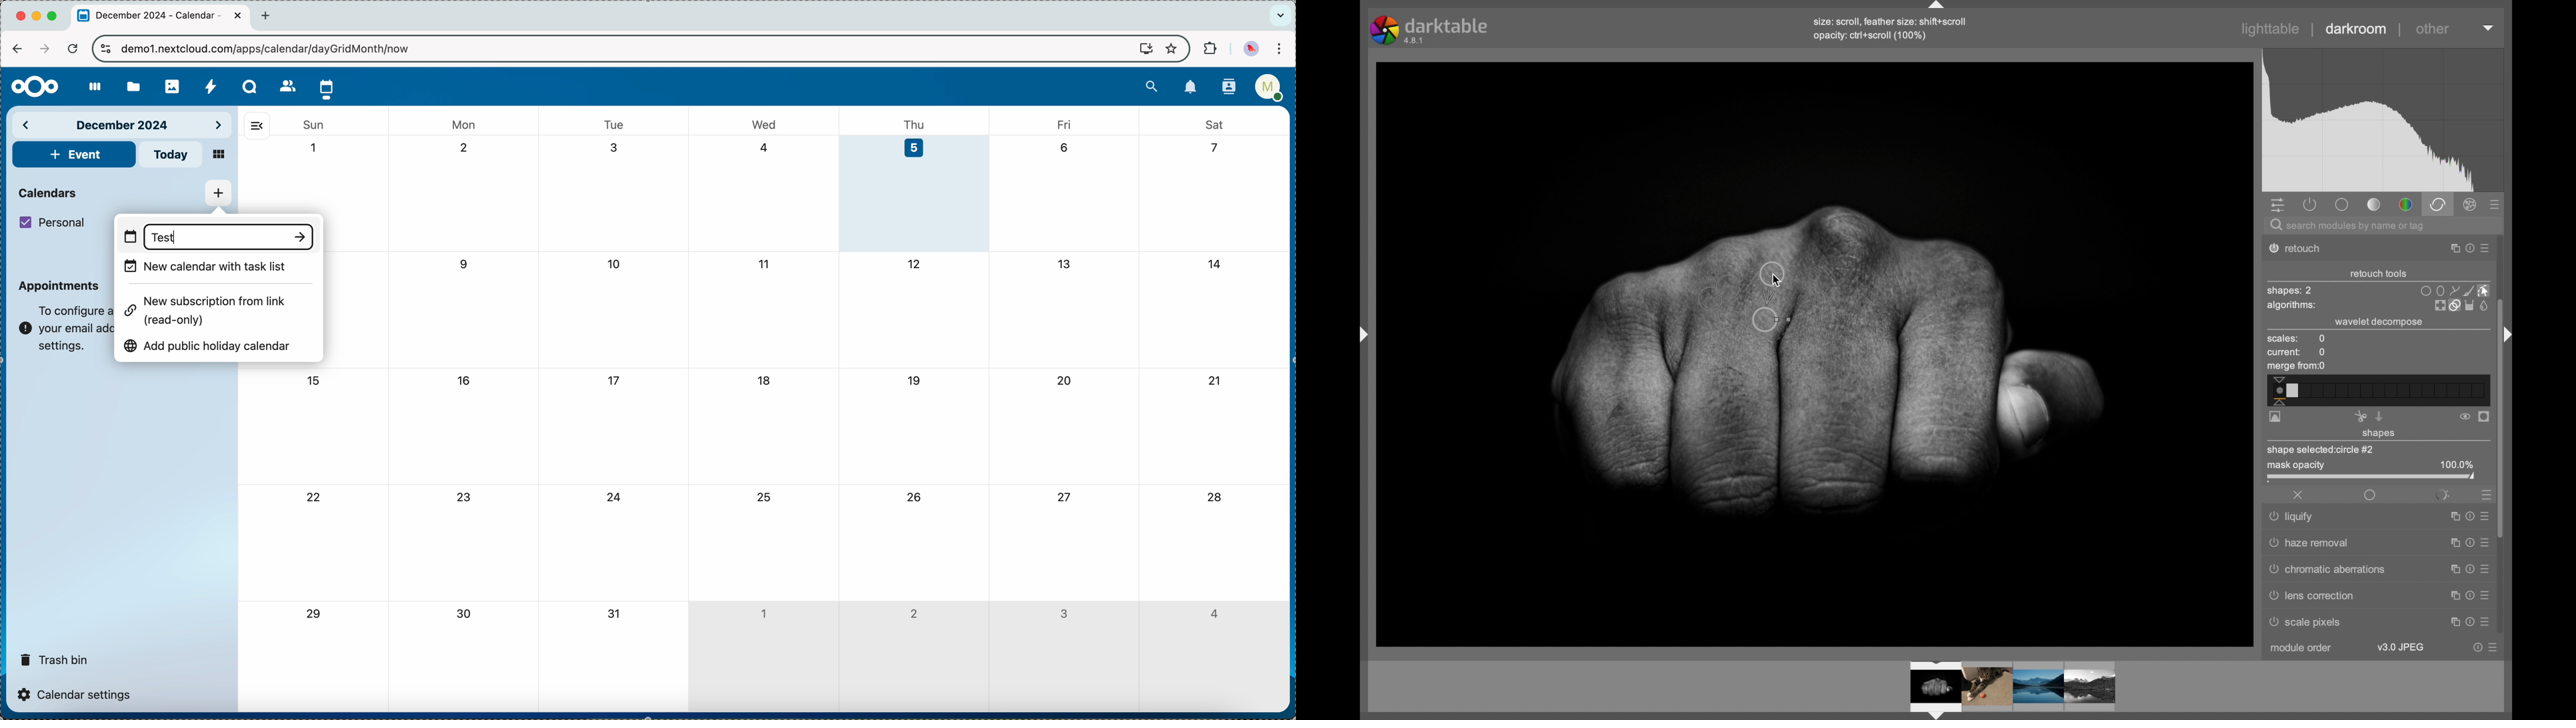 This screenshot has height=728, width=2576. What do you see at coordinates (2277, 206) in the screenshot?
I see `show quick panel` at bounding box center [2277, 206].